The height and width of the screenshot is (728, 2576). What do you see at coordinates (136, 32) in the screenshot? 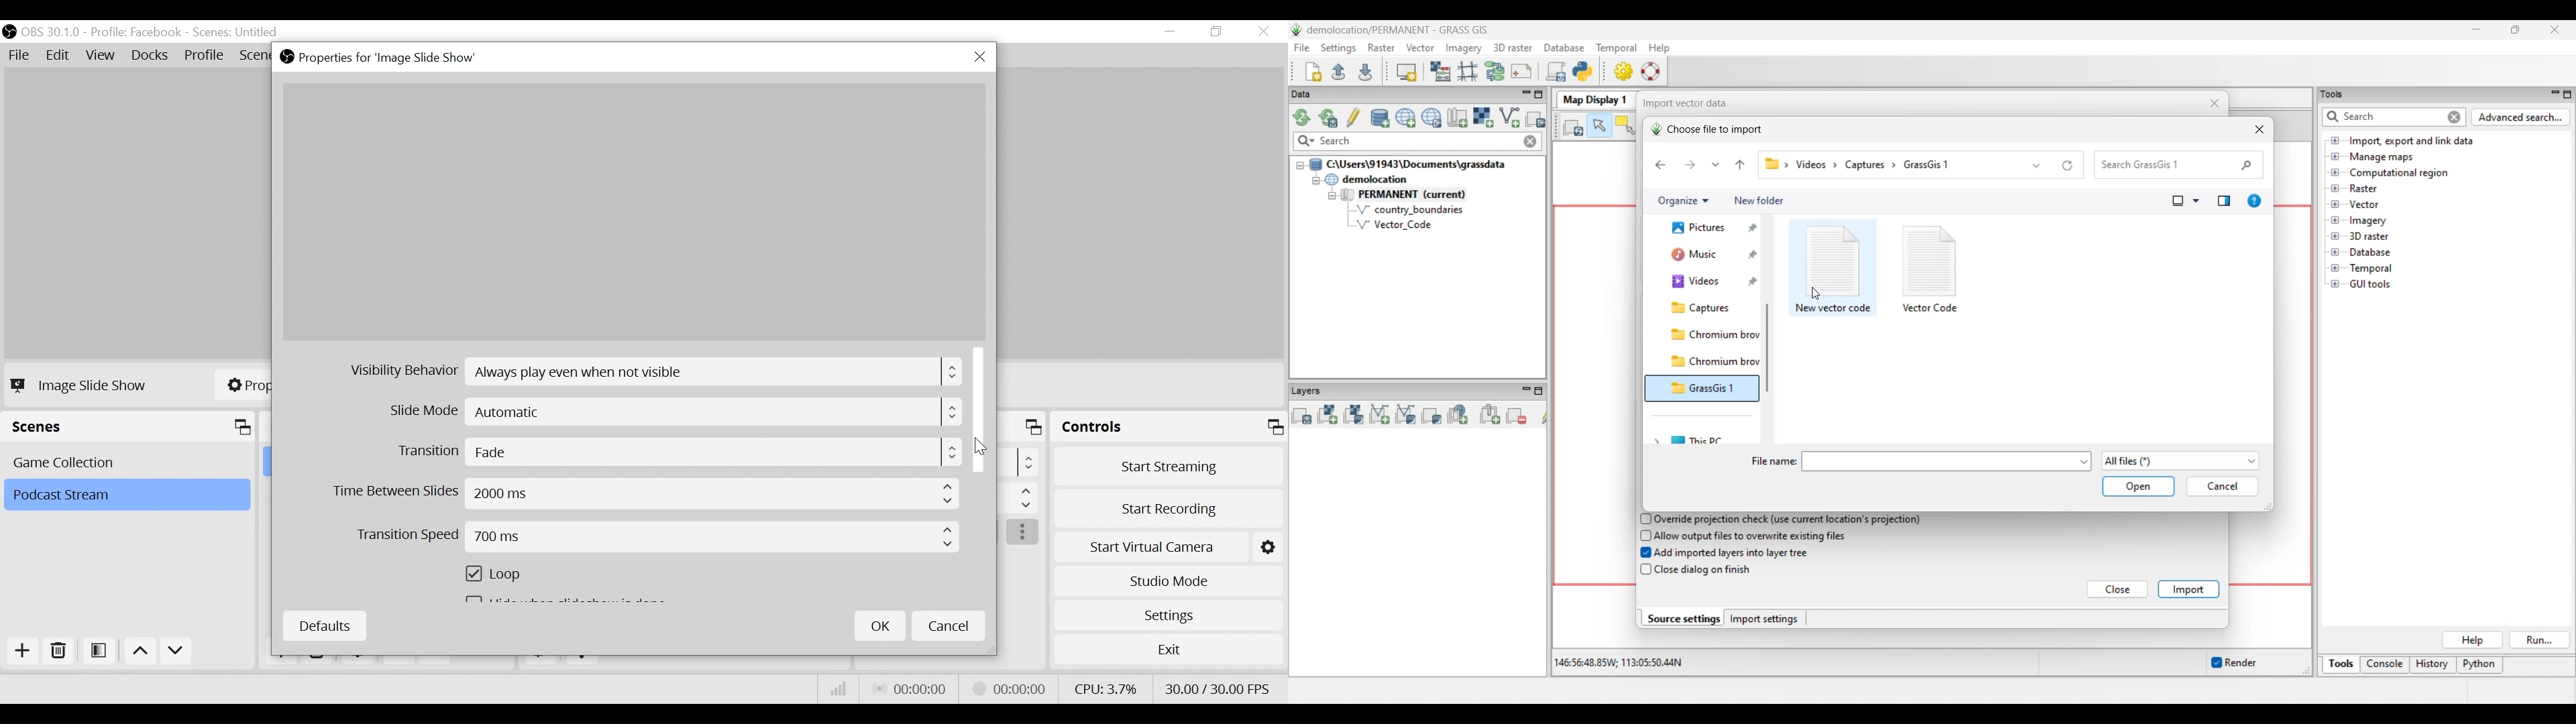
I see `Profile` at bounding box center [136, 32].